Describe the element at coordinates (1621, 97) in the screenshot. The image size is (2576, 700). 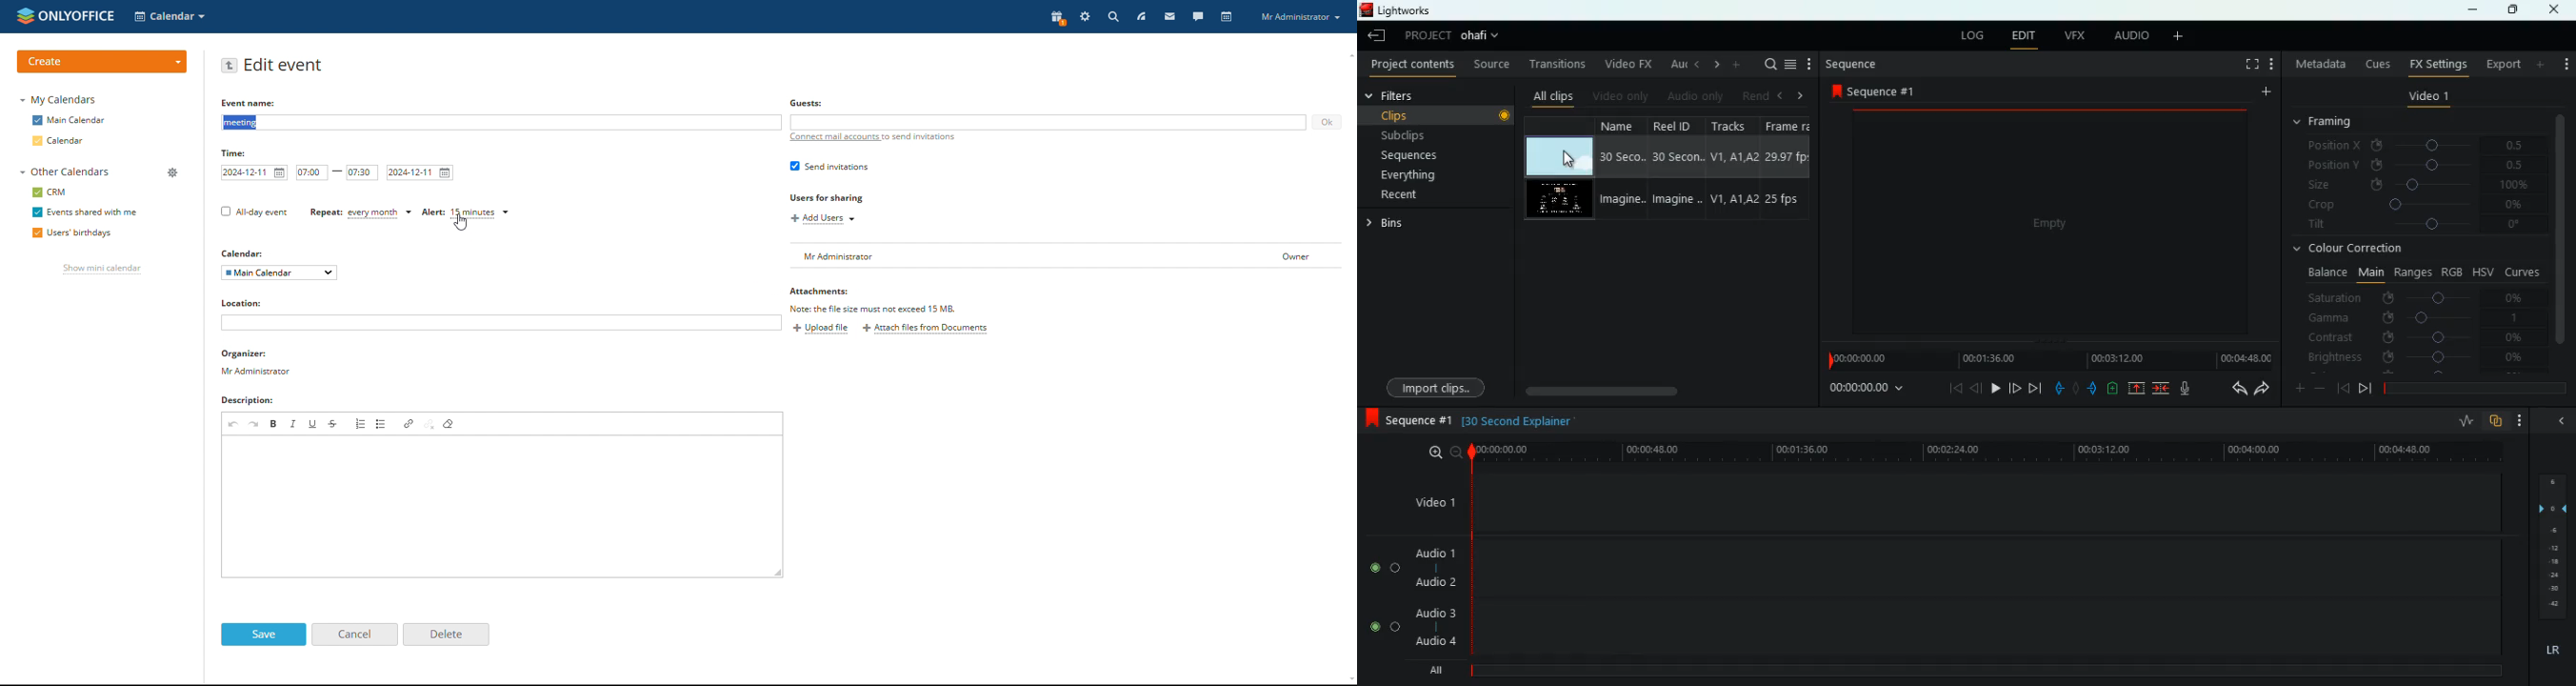
I see `video only` at that location.